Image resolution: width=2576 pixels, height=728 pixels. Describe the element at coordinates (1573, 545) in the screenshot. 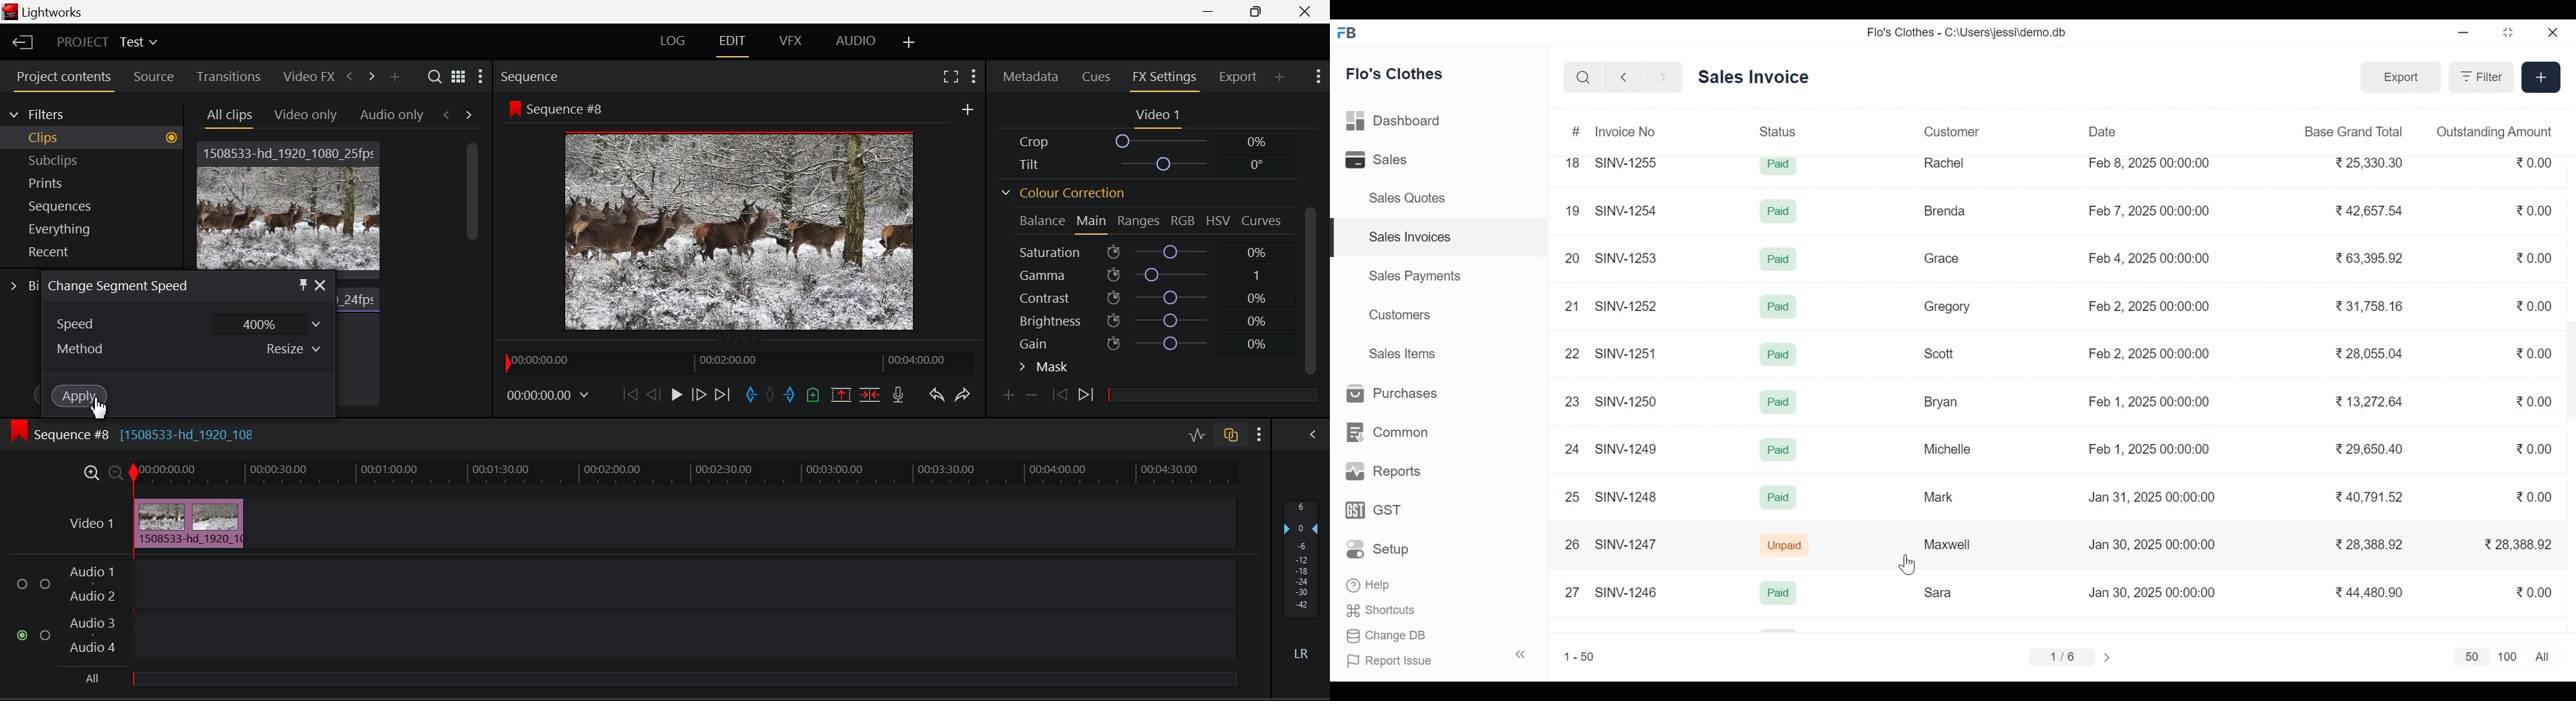

I see `26` at that location.